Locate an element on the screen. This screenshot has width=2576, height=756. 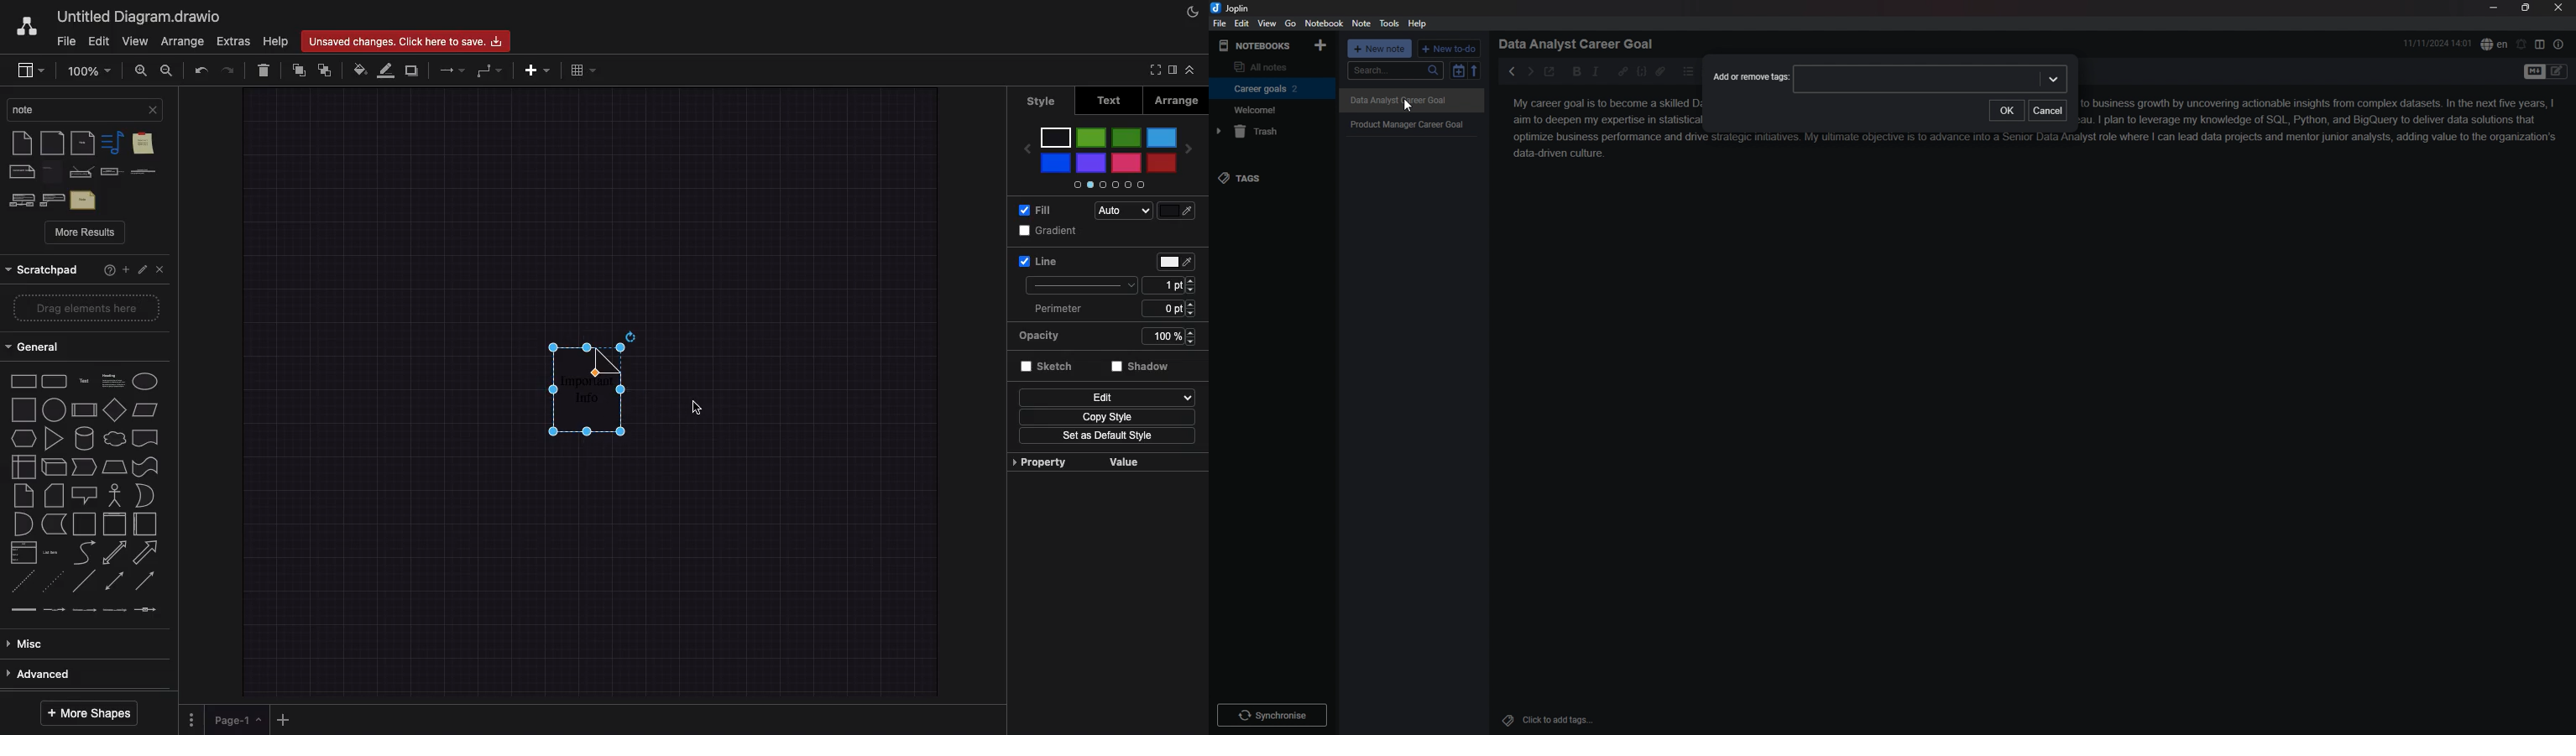
Undo is located at coordinates (201, 69).